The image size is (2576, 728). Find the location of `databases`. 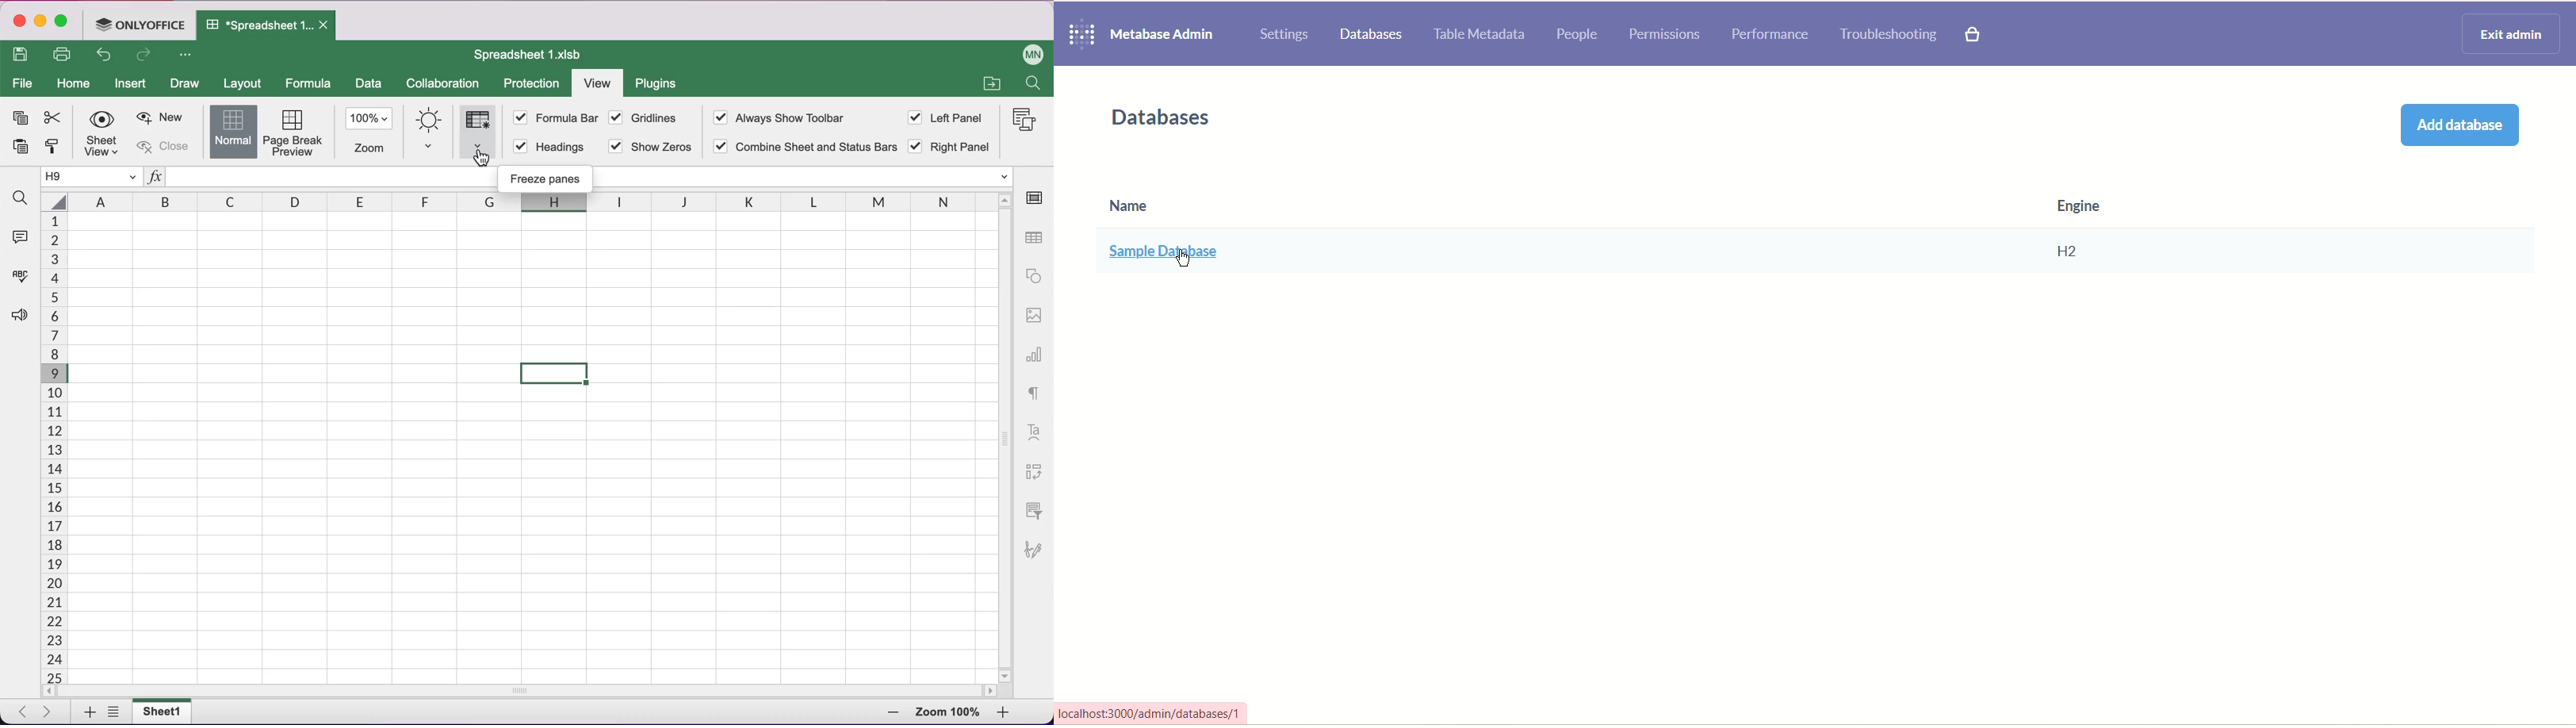

databases is located at coordinates (1372, 36).